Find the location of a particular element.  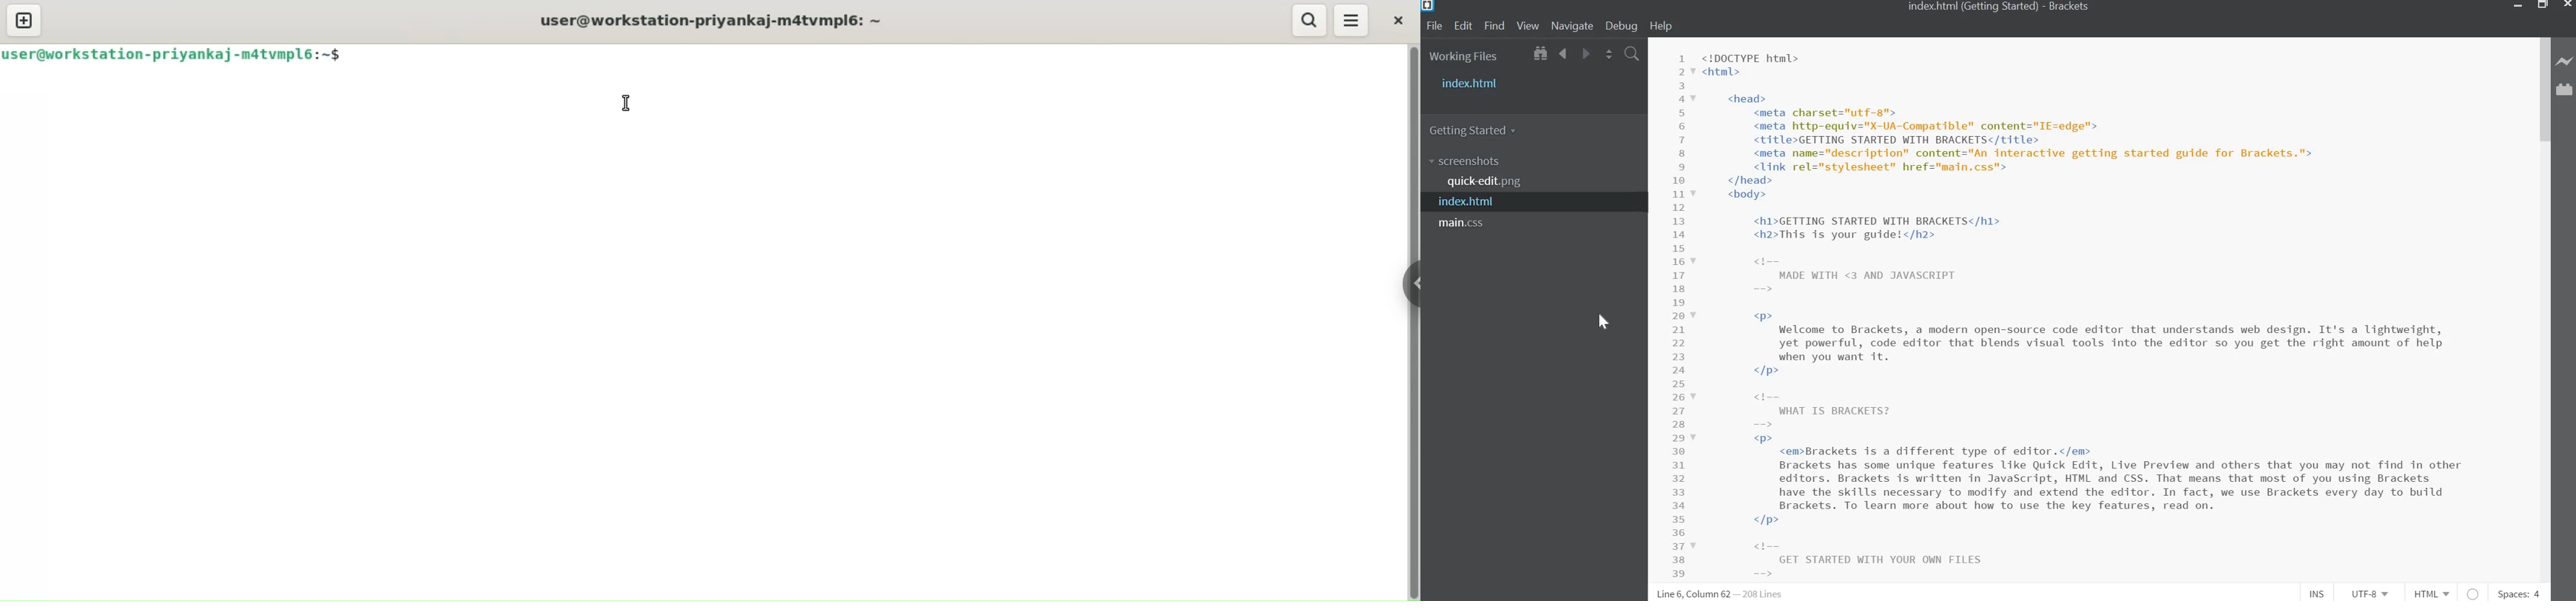

lines is located at coordinates (1764, 594).